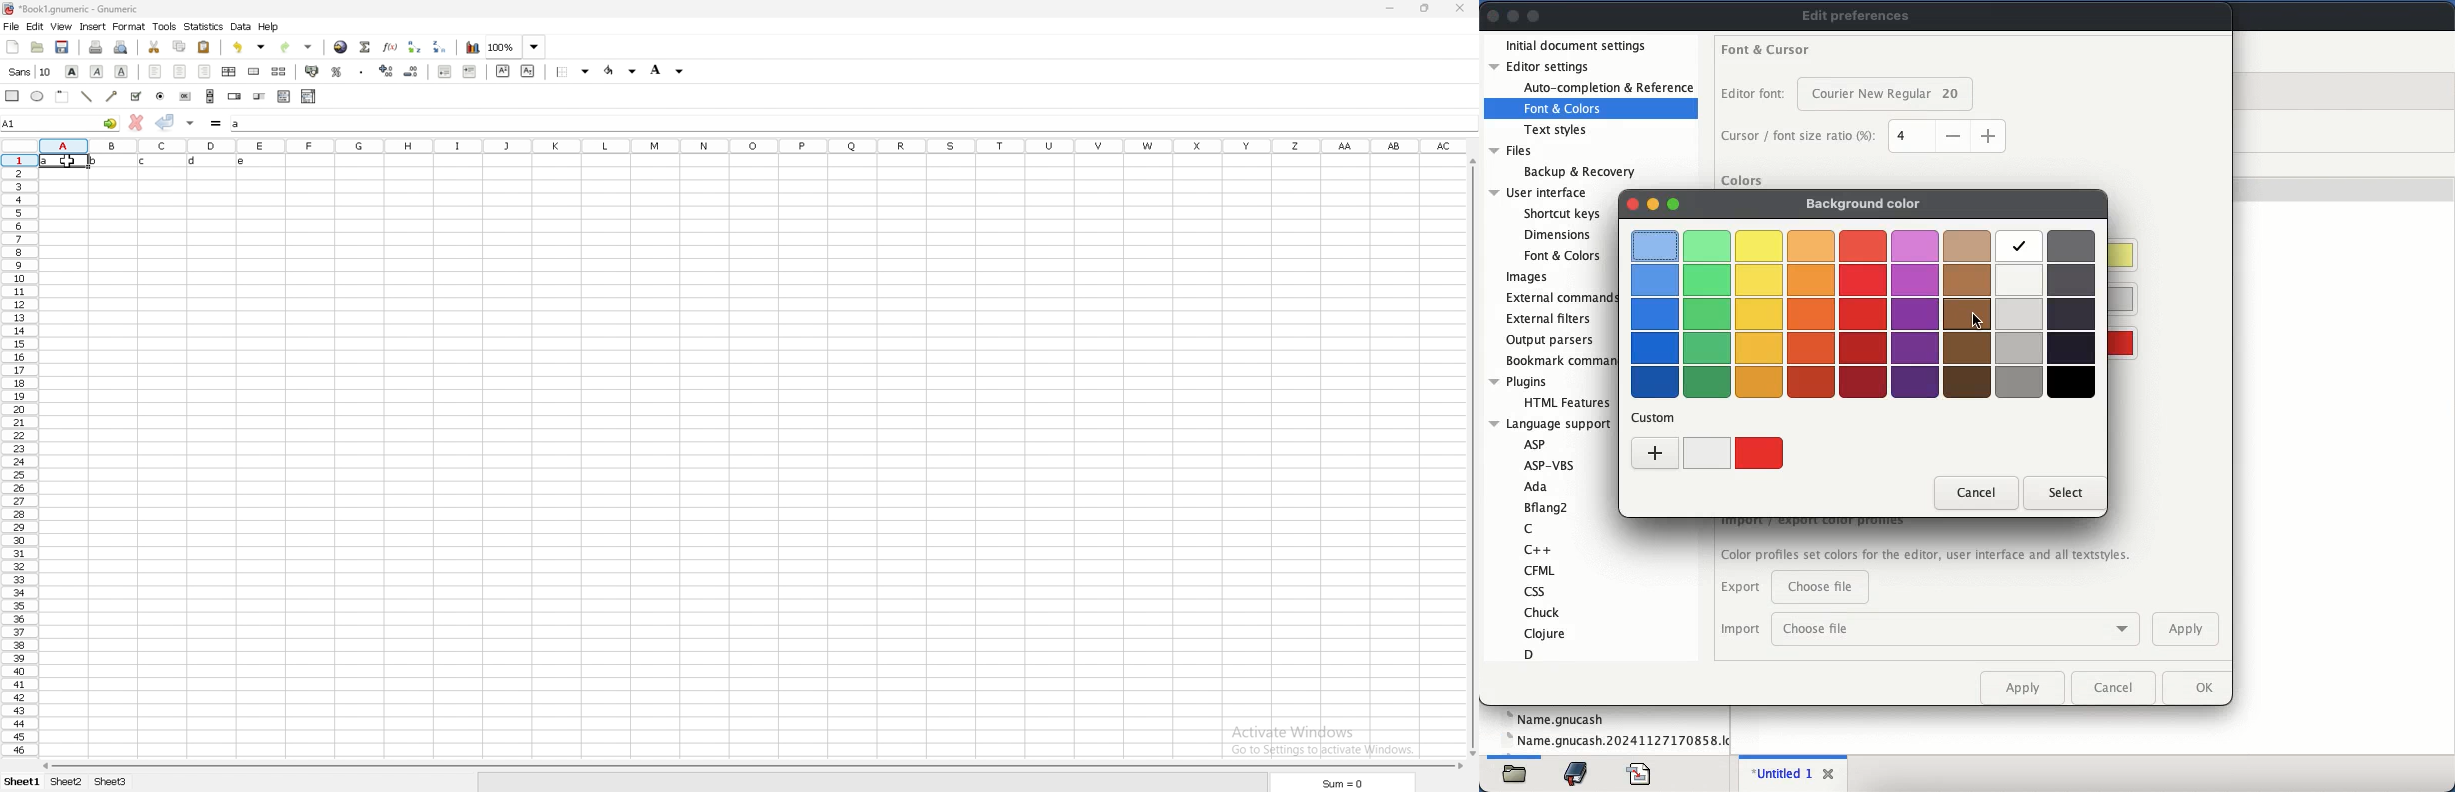 This screenshot has width=2464, height=812. What do you see at coordinates (528, 72) in the screenshot?
I see `subscript` at bounding box center [528, 72].